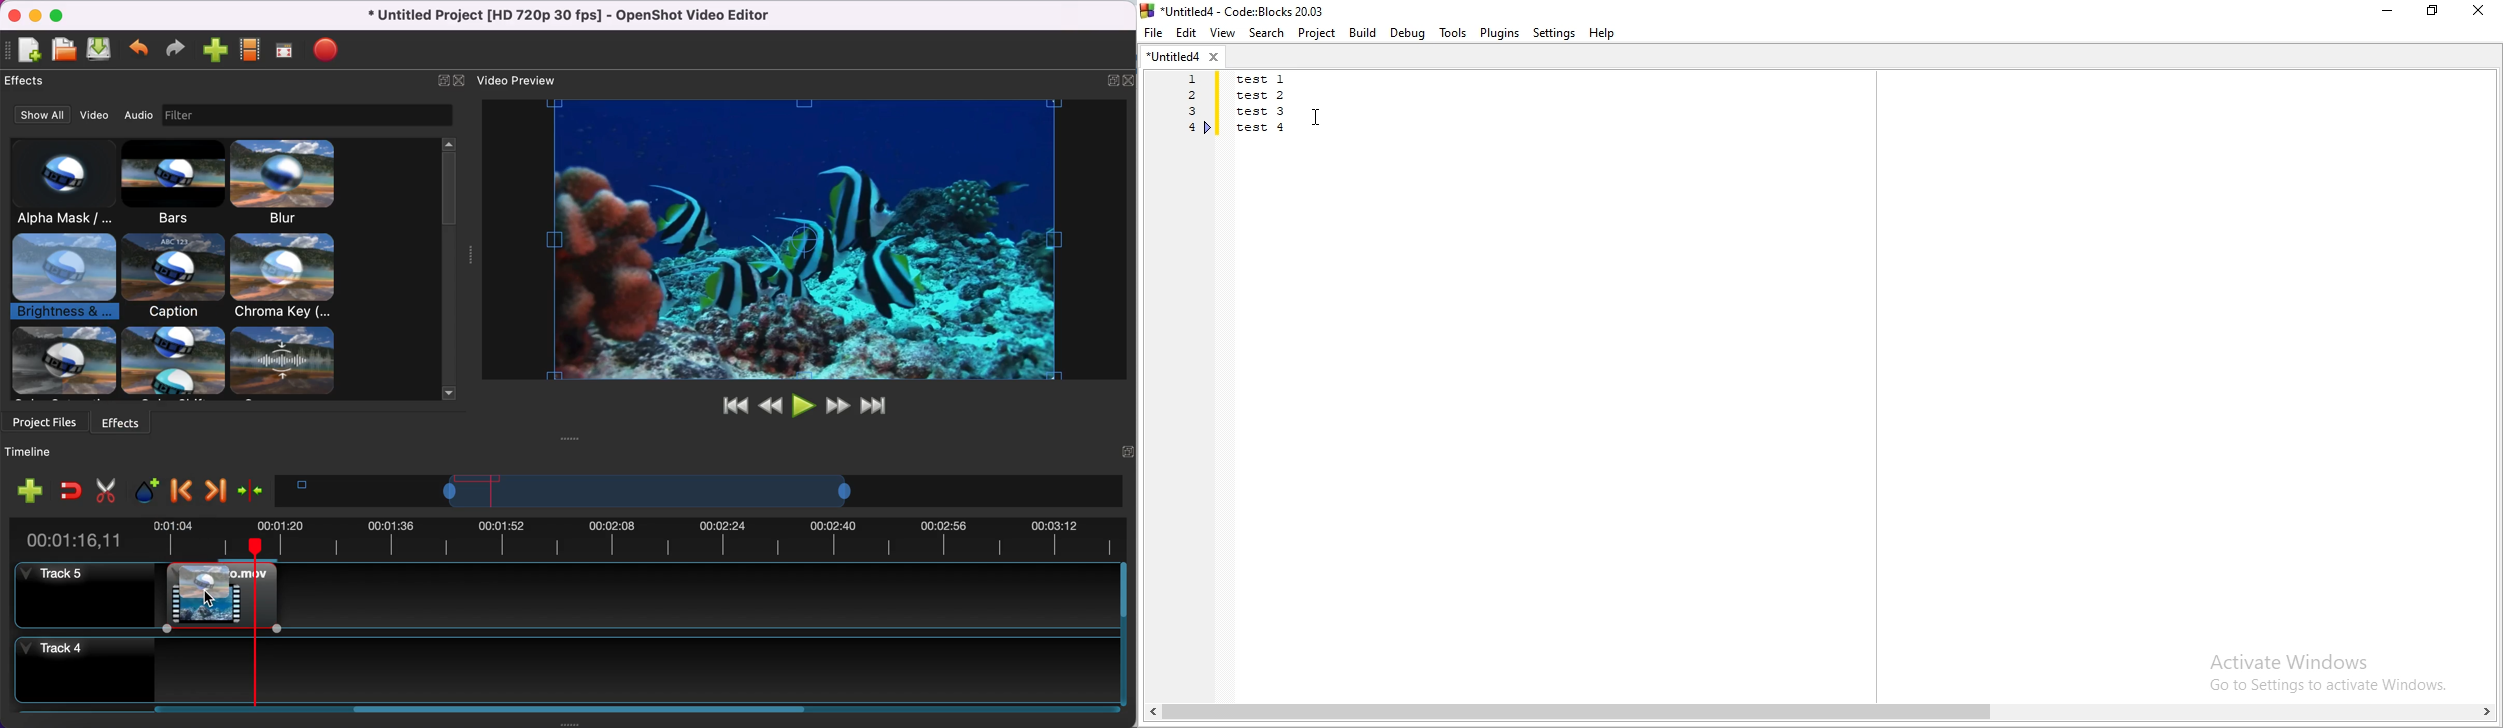 This screenshot has height=728, width=2520. What do you see at coordinates (36, 13) in the screenshot?
I see `minimize` at bounding box center [36, 13].